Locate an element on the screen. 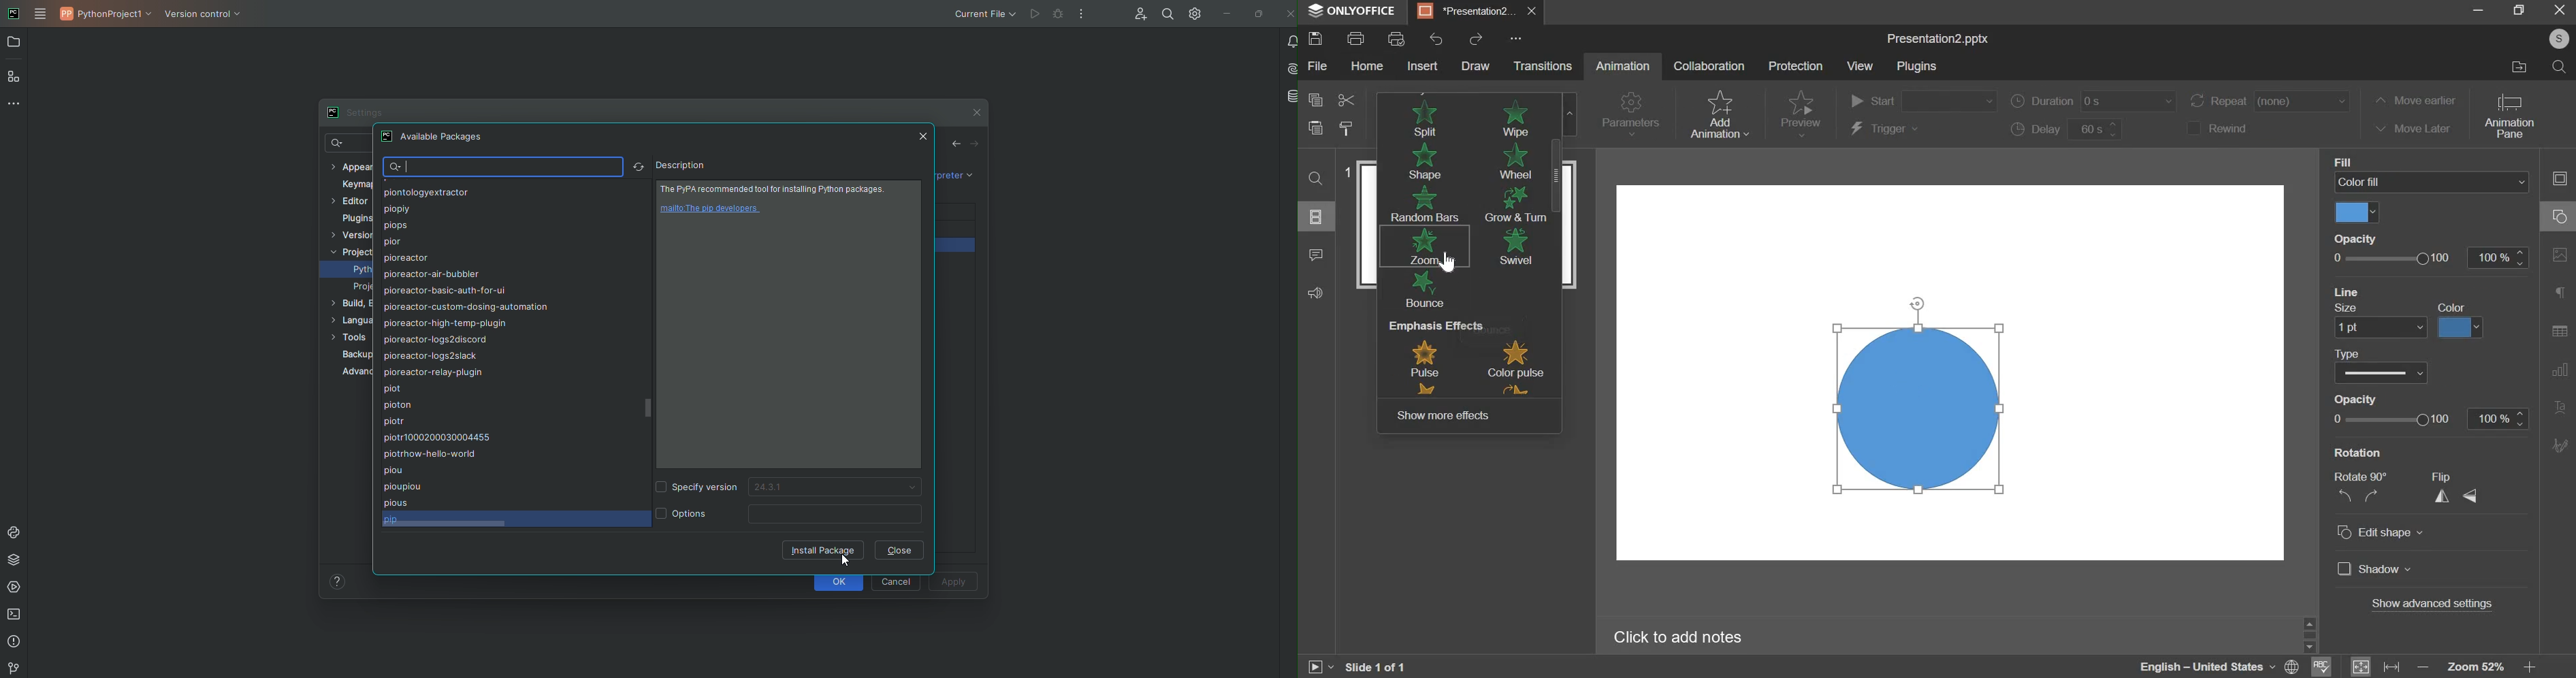  Backup and Sync is located at coordinates (356, 355).